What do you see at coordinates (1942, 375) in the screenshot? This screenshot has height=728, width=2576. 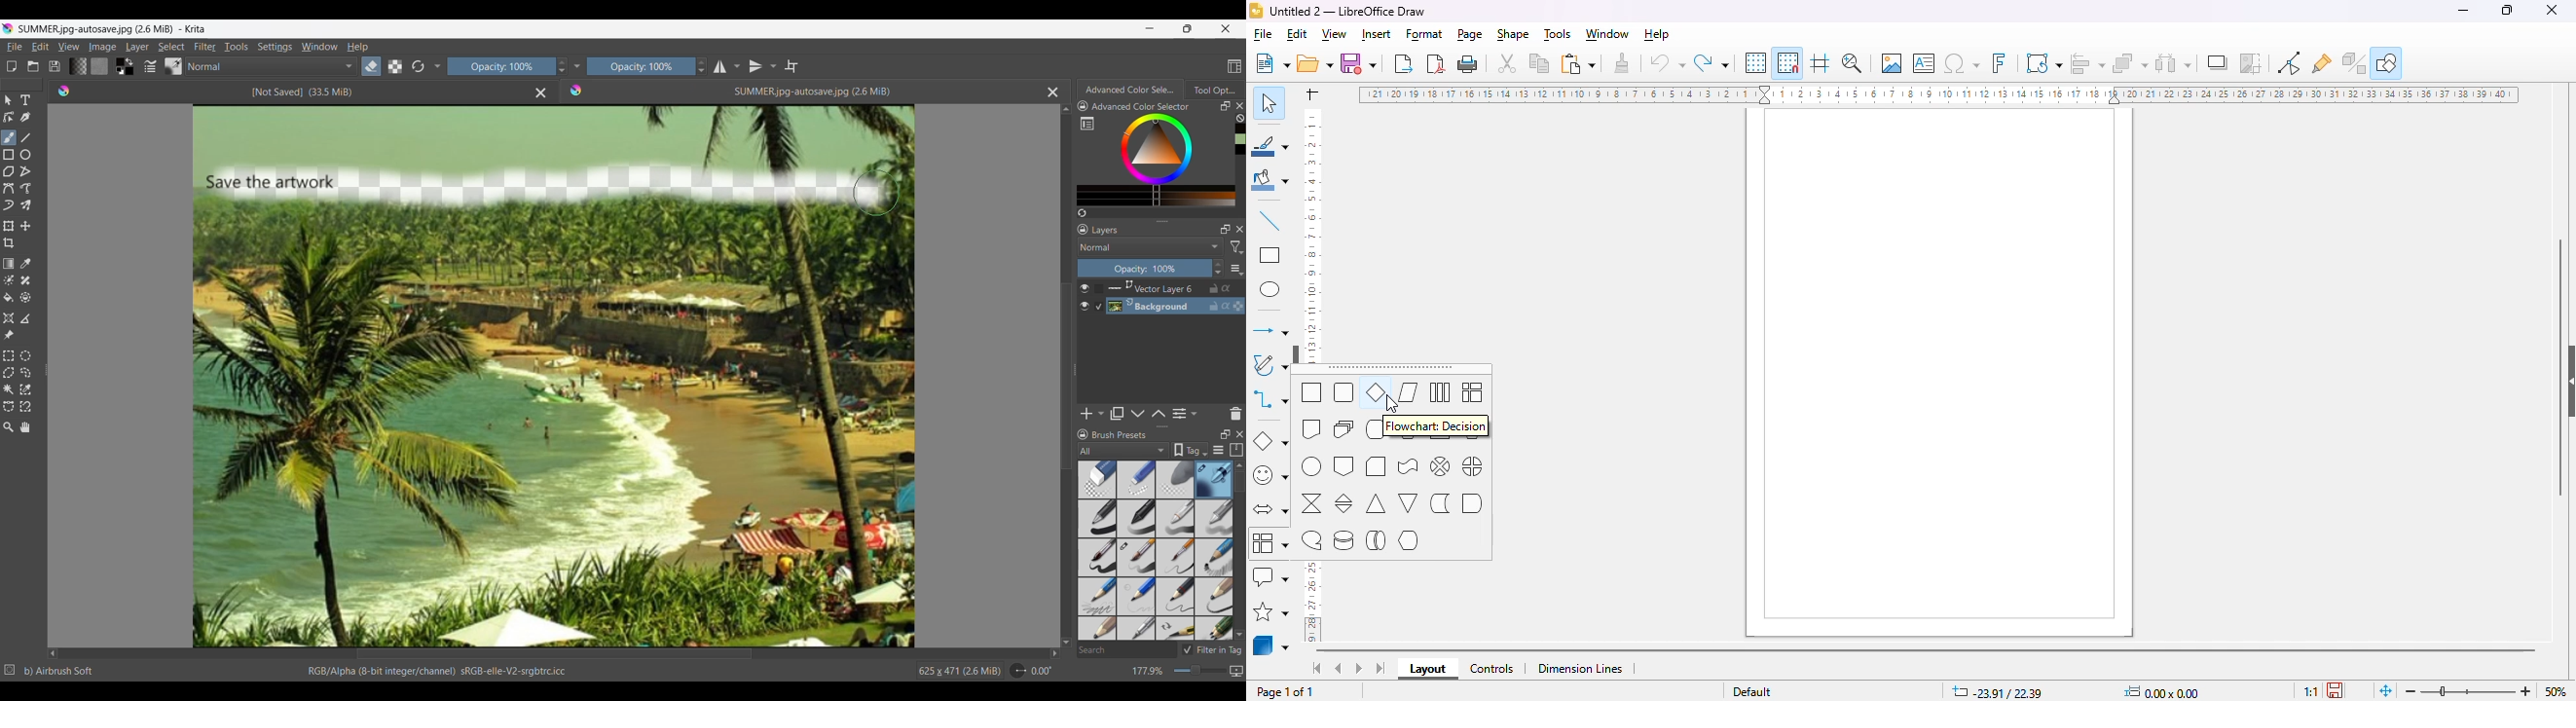 I see `workspace` at bounding box center [1942, 375].